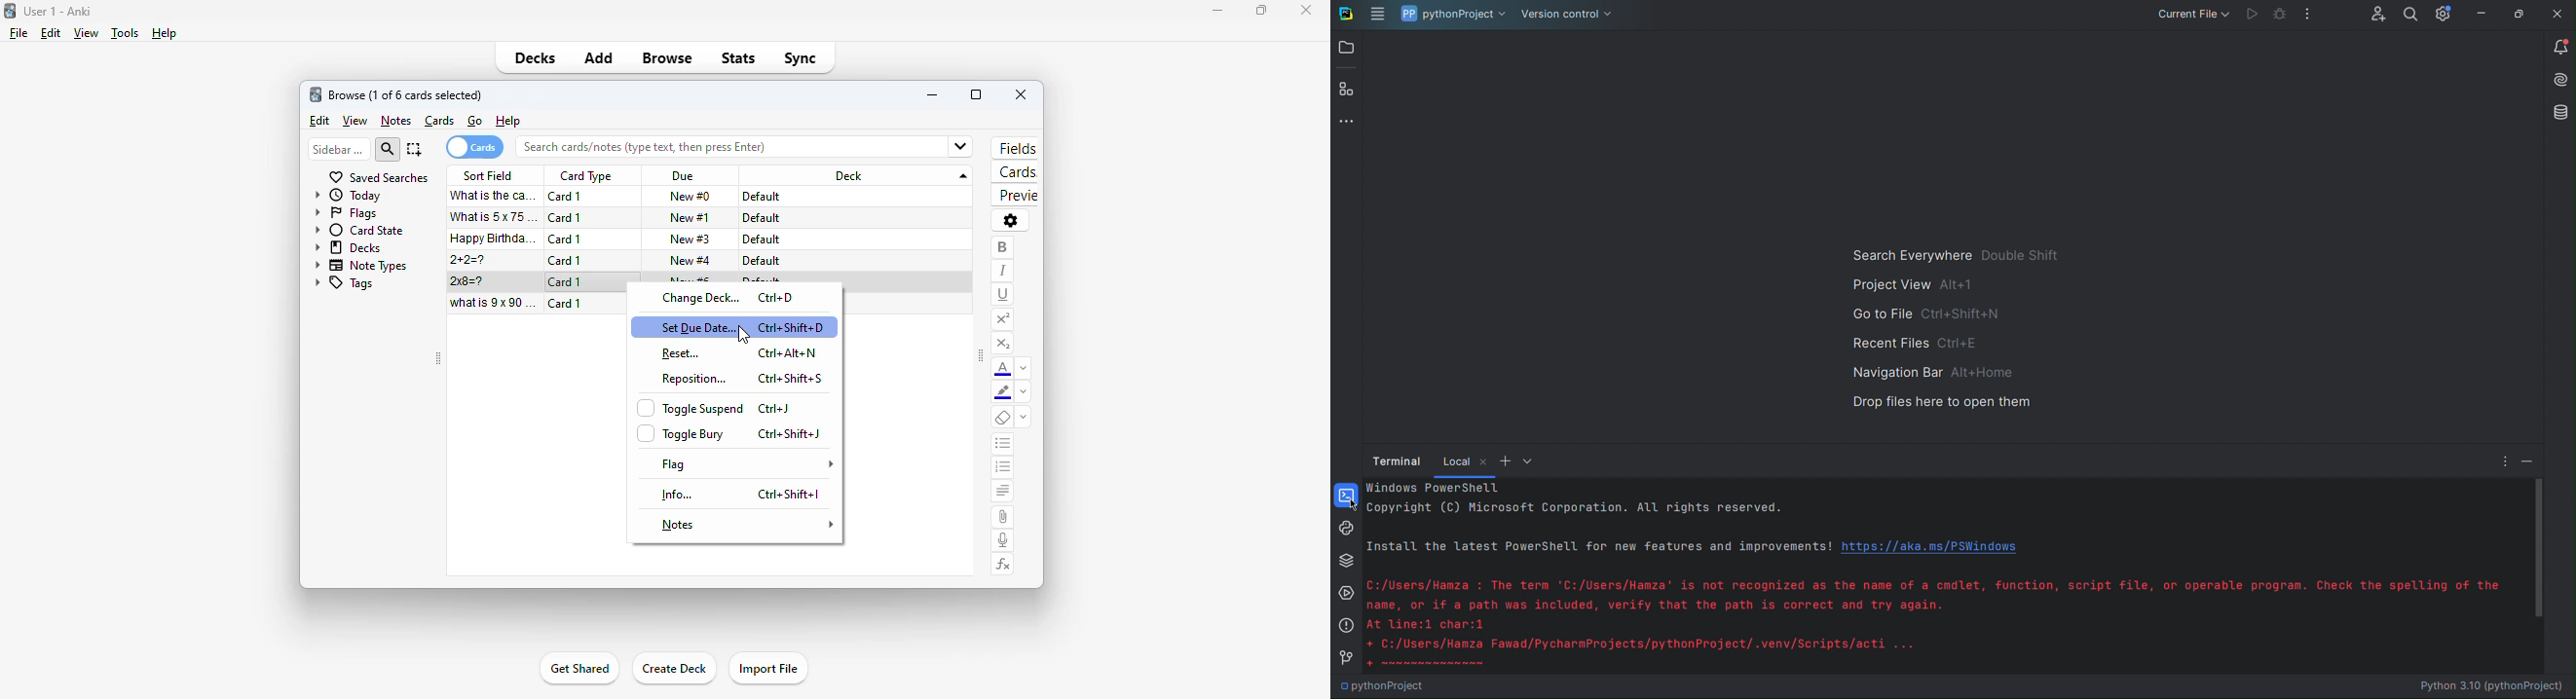 This screenshot has width=2576, height=700. What do you see at coordinates (691, 239) in the screenshot?
I see `new #3` at bounding box center [691, 239].